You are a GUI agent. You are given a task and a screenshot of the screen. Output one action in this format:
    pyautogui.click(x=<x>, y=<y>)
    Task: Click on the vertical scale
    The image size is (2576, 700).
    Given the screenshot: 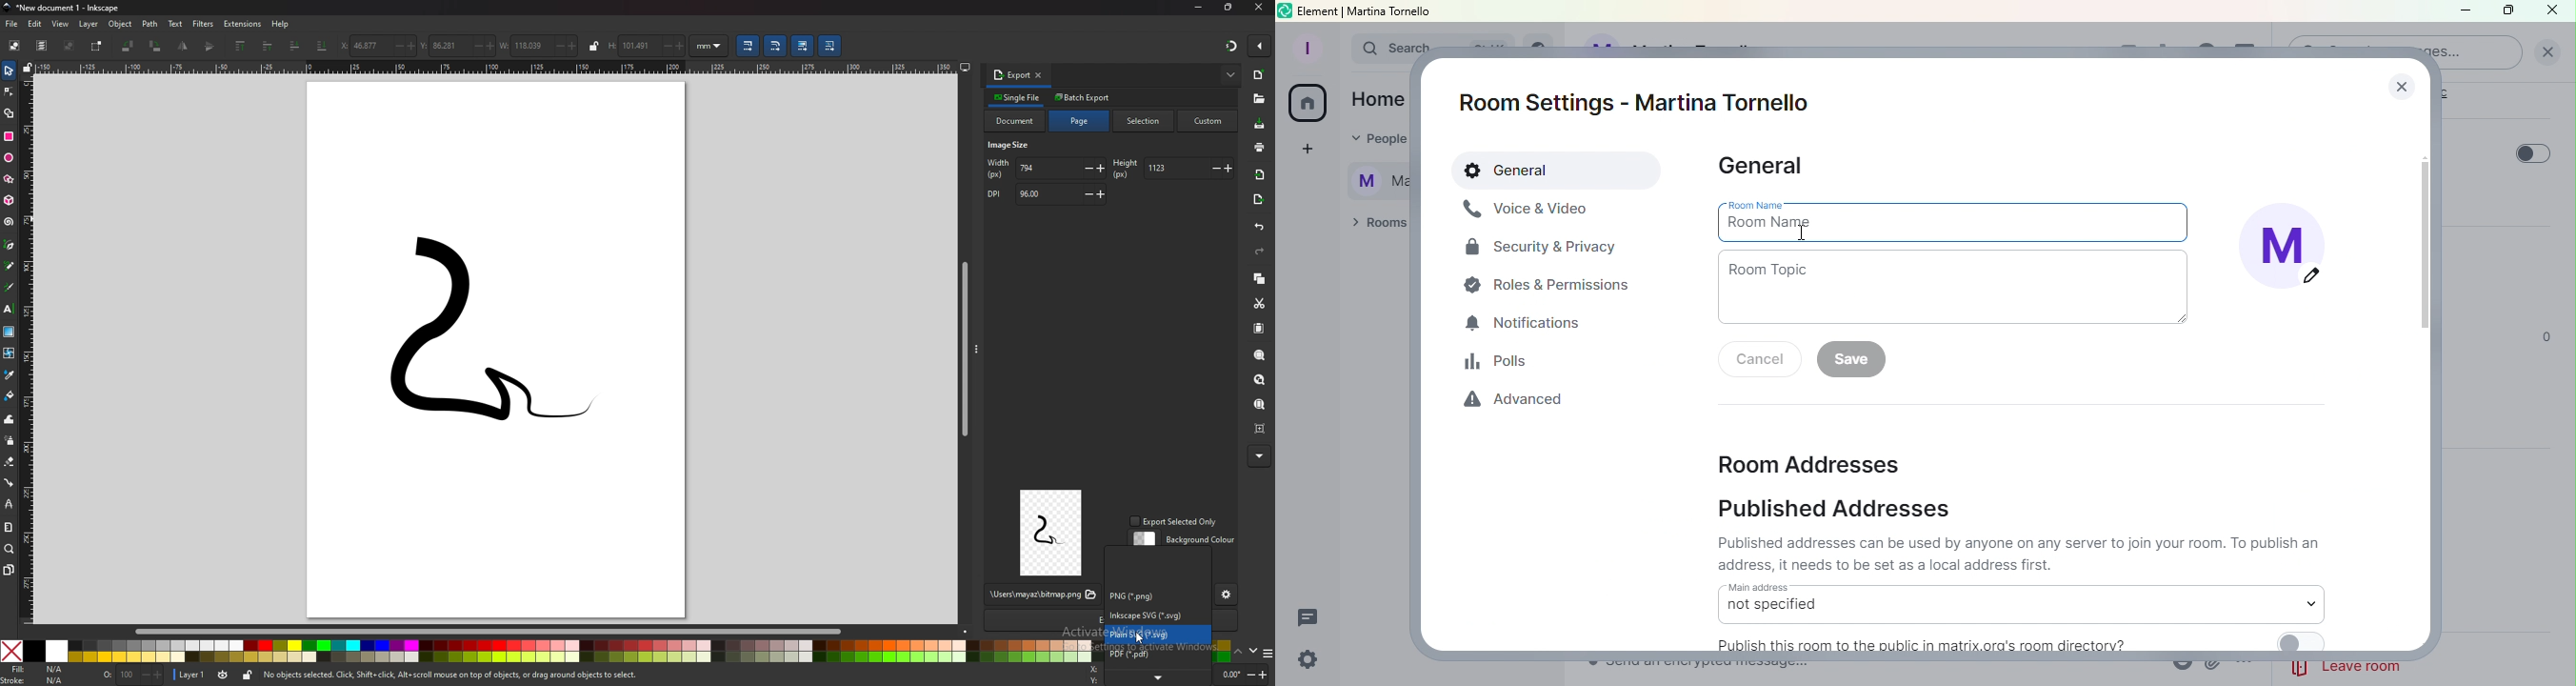 What is the action you would take?
    pyautogui.click(x=29, y=348)
    